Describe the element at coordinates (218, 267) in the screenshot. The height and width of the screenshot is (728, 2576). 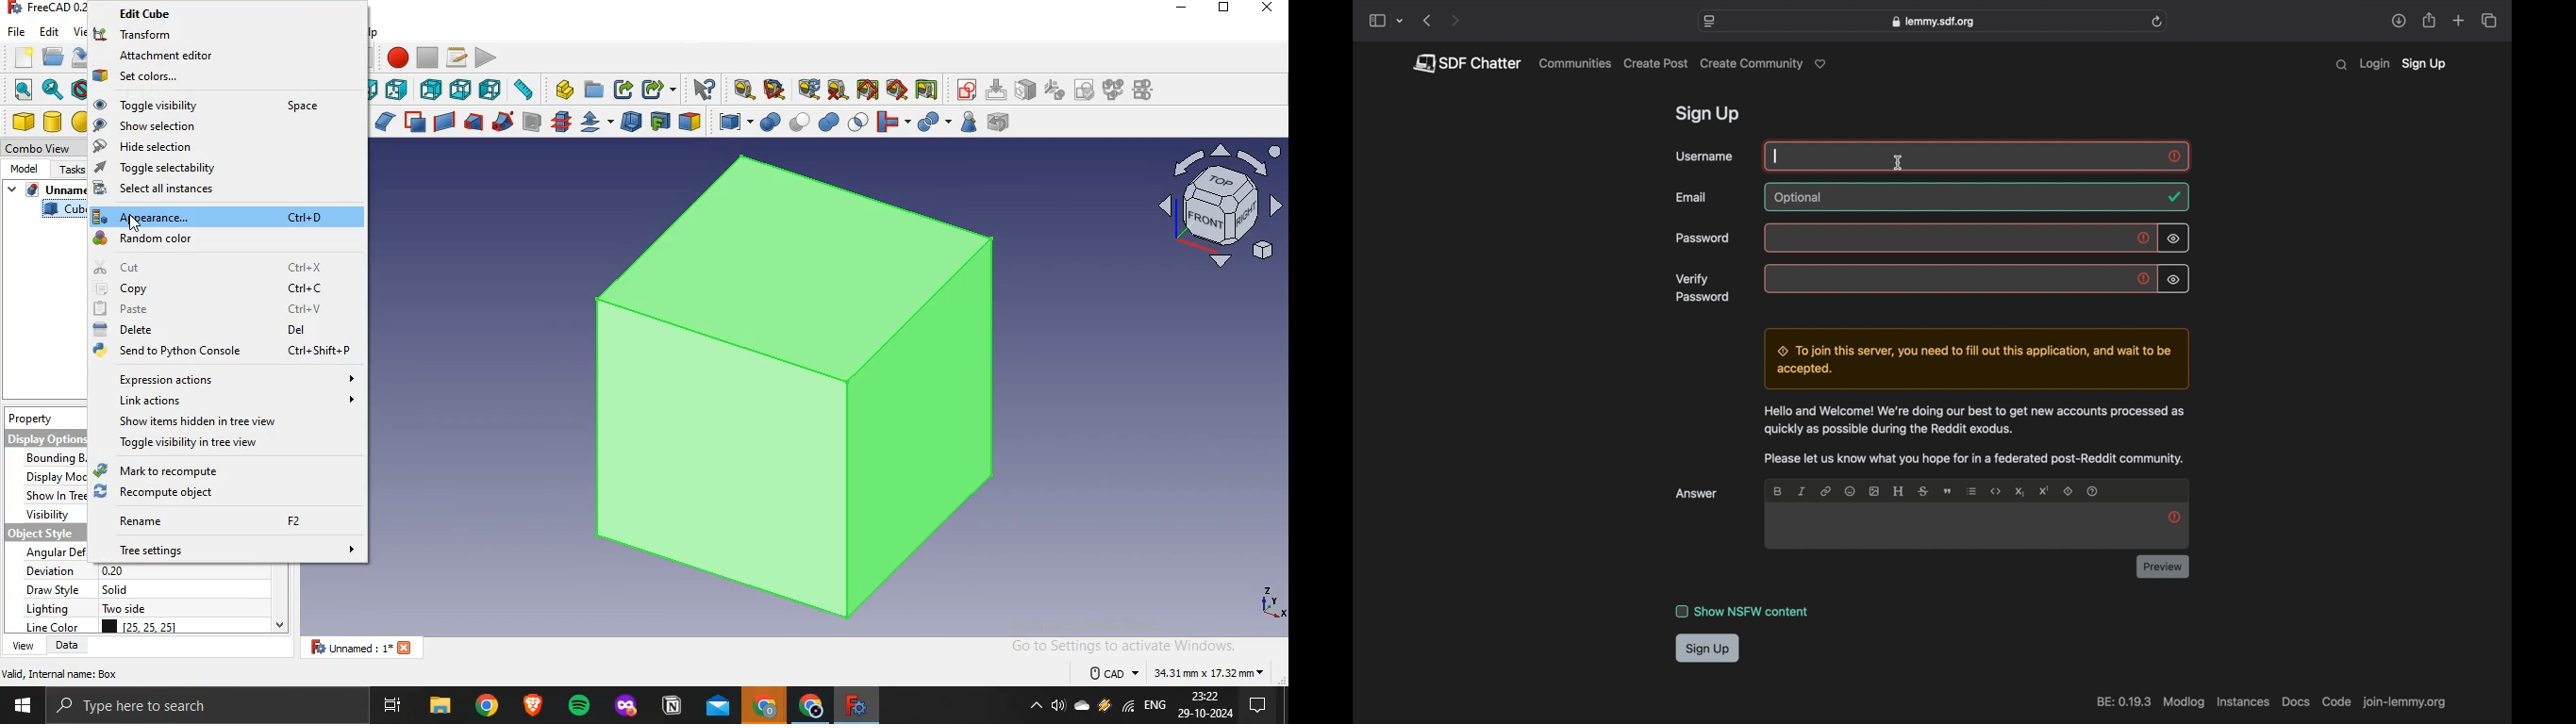
I see `cut` at that location.